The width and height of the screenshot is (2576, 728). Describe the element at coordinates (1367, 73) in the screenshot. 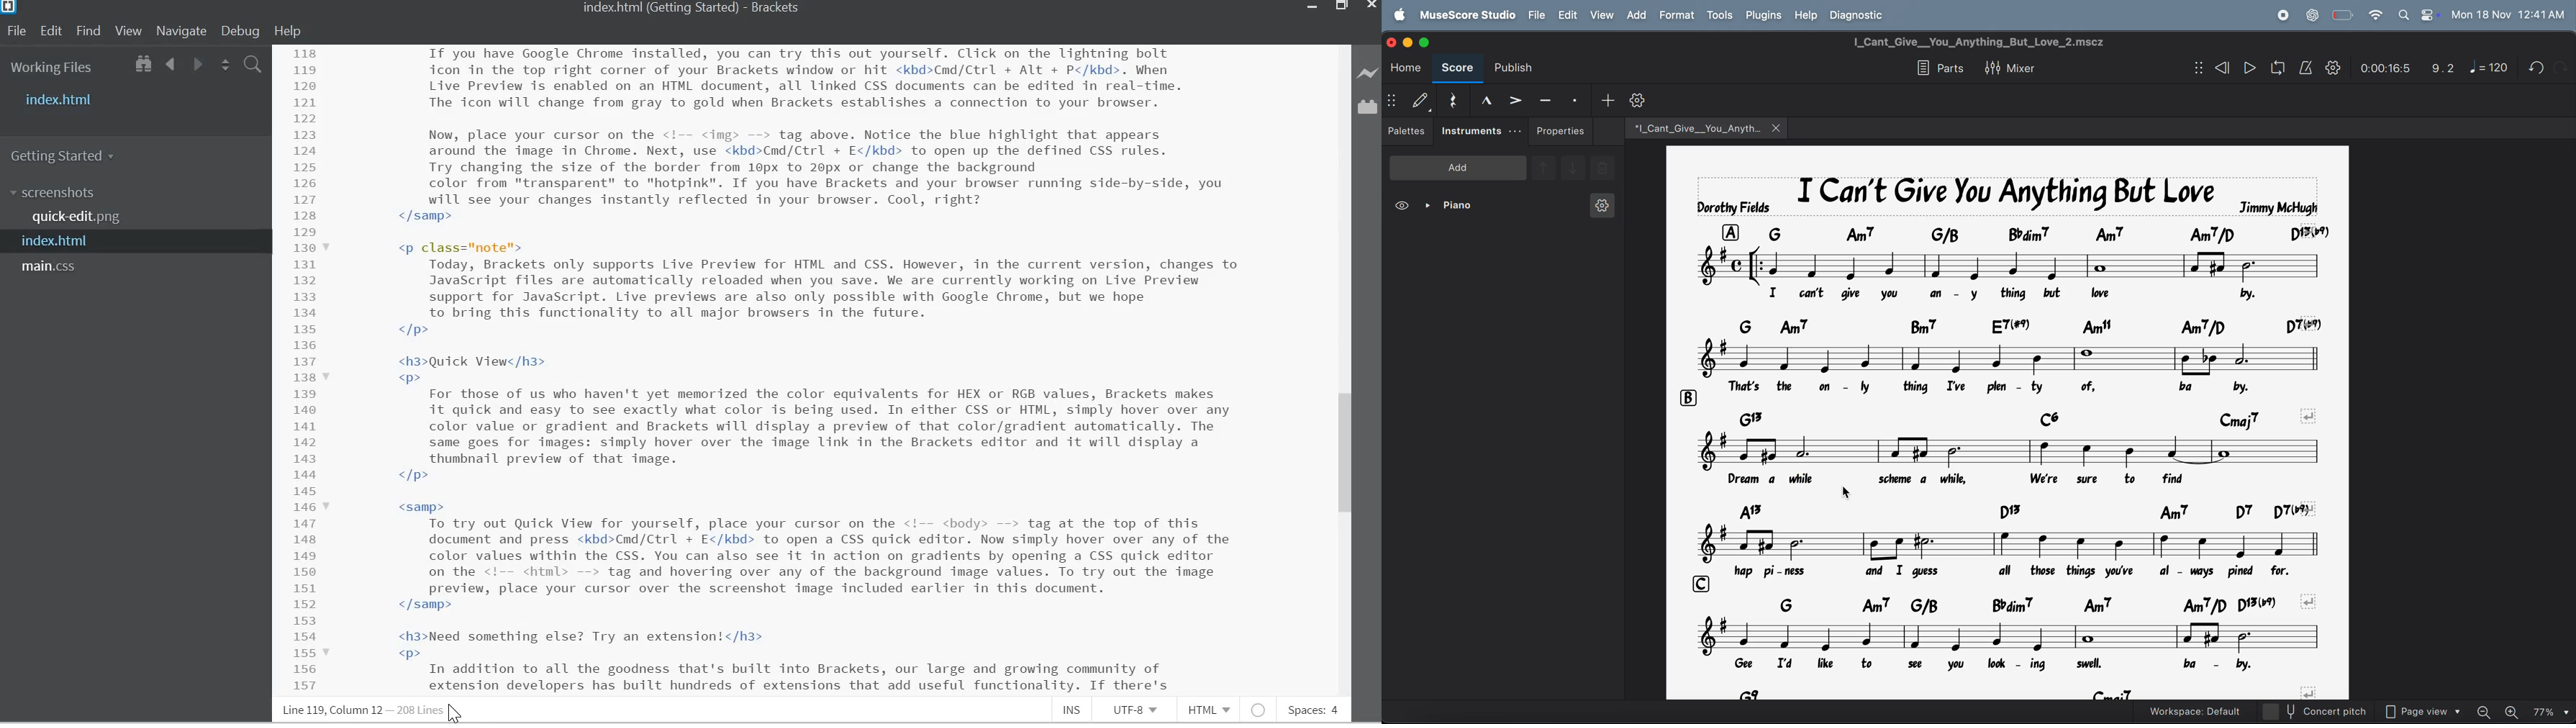

I see `Live Preview` at that location.